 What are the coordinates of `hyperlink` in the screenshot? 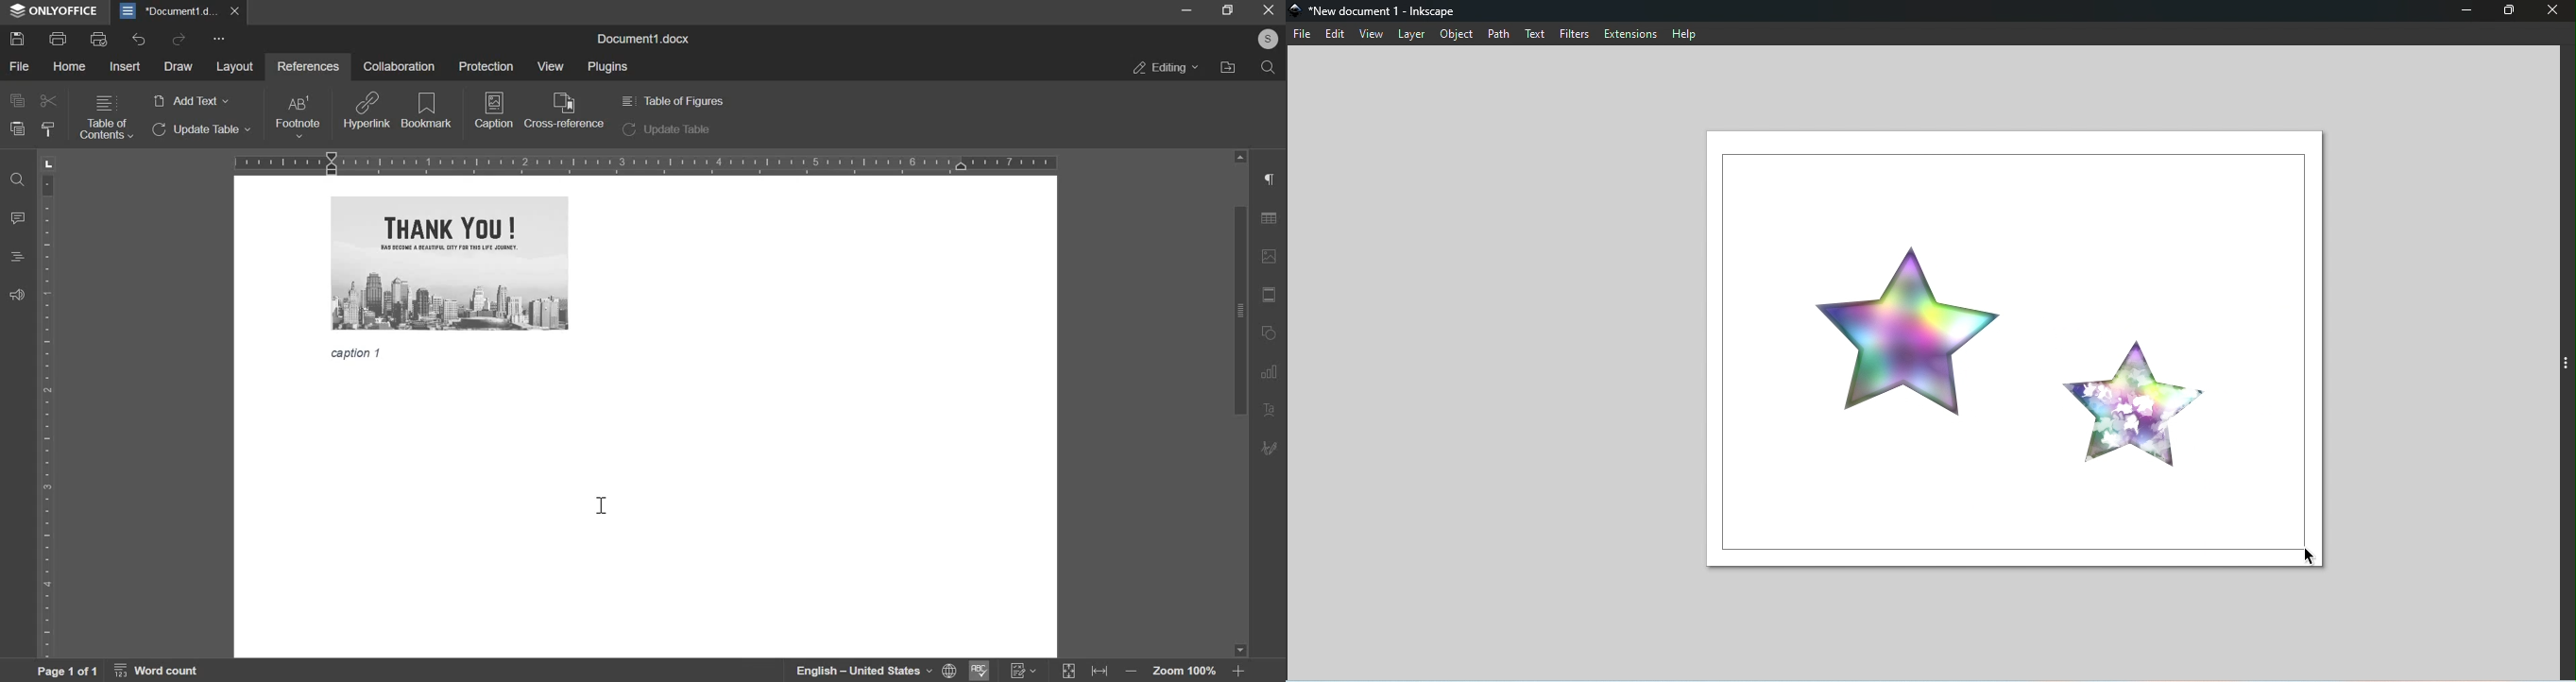 It's located at (367, 110).